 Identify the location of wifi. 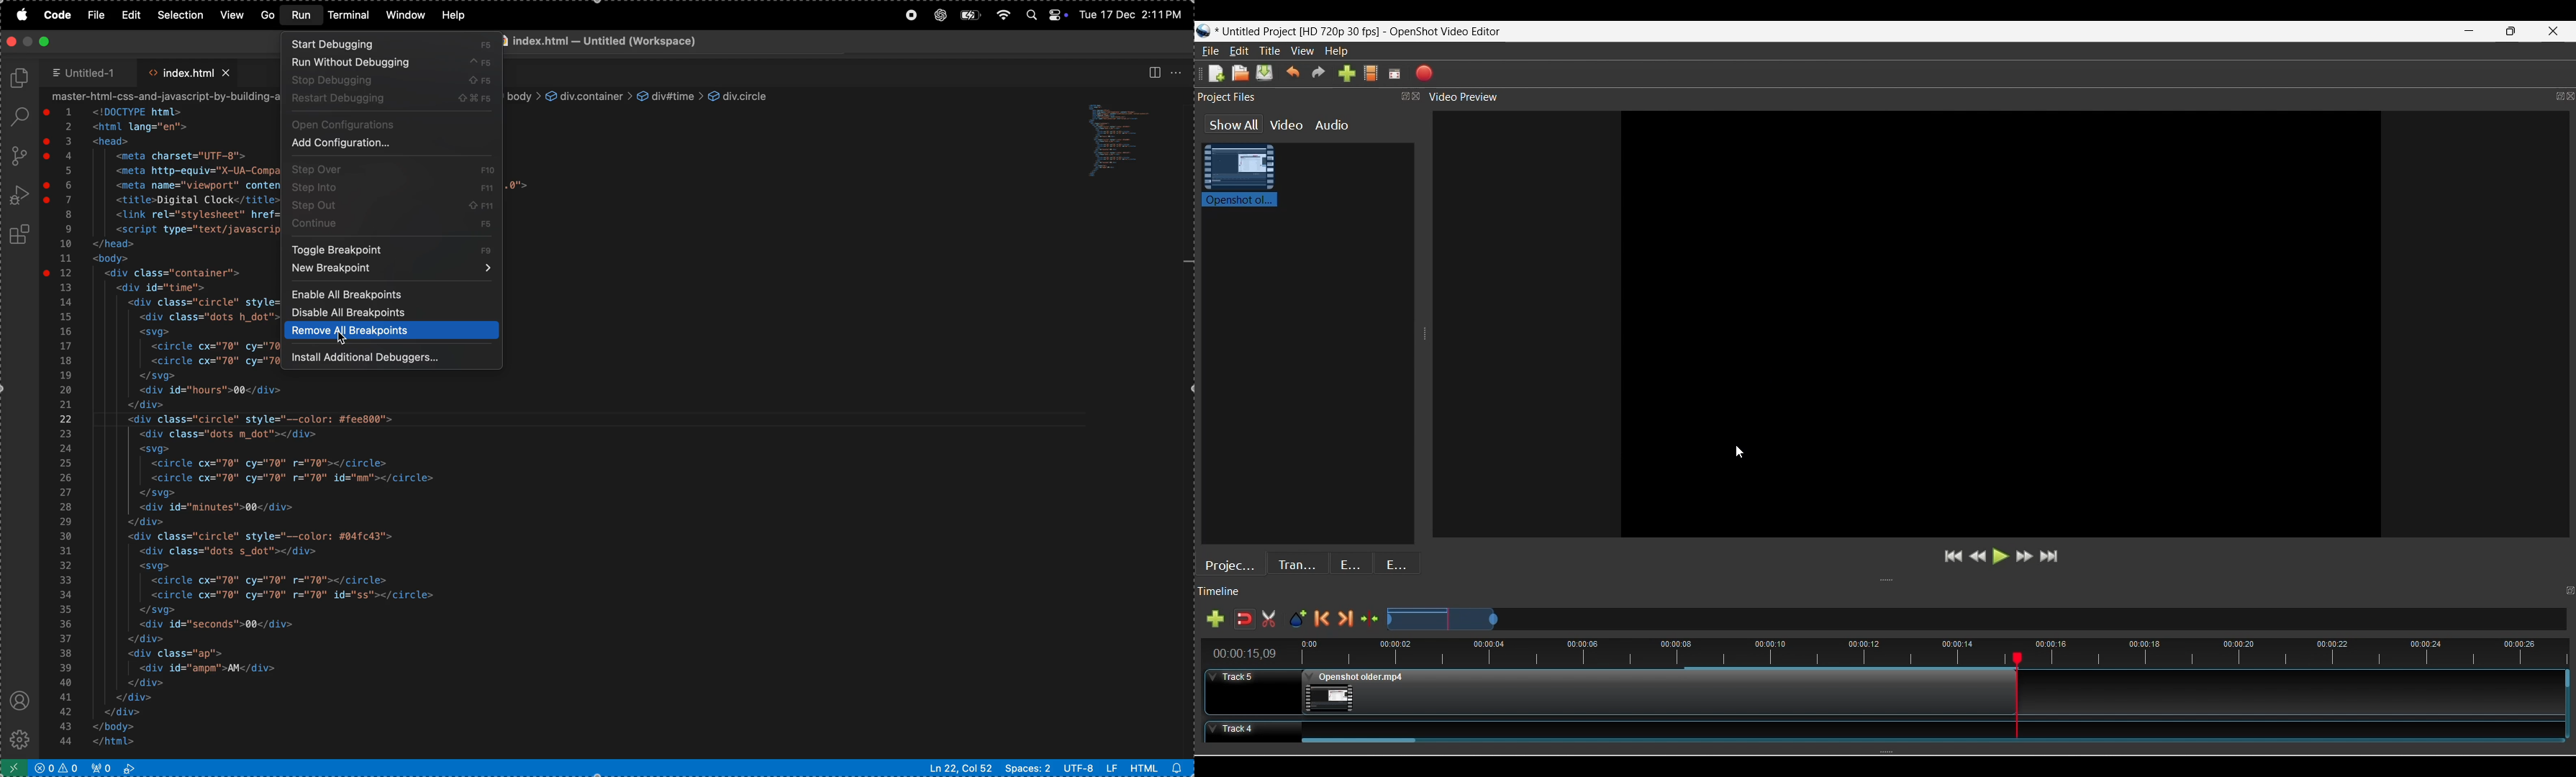
(1002, 12).